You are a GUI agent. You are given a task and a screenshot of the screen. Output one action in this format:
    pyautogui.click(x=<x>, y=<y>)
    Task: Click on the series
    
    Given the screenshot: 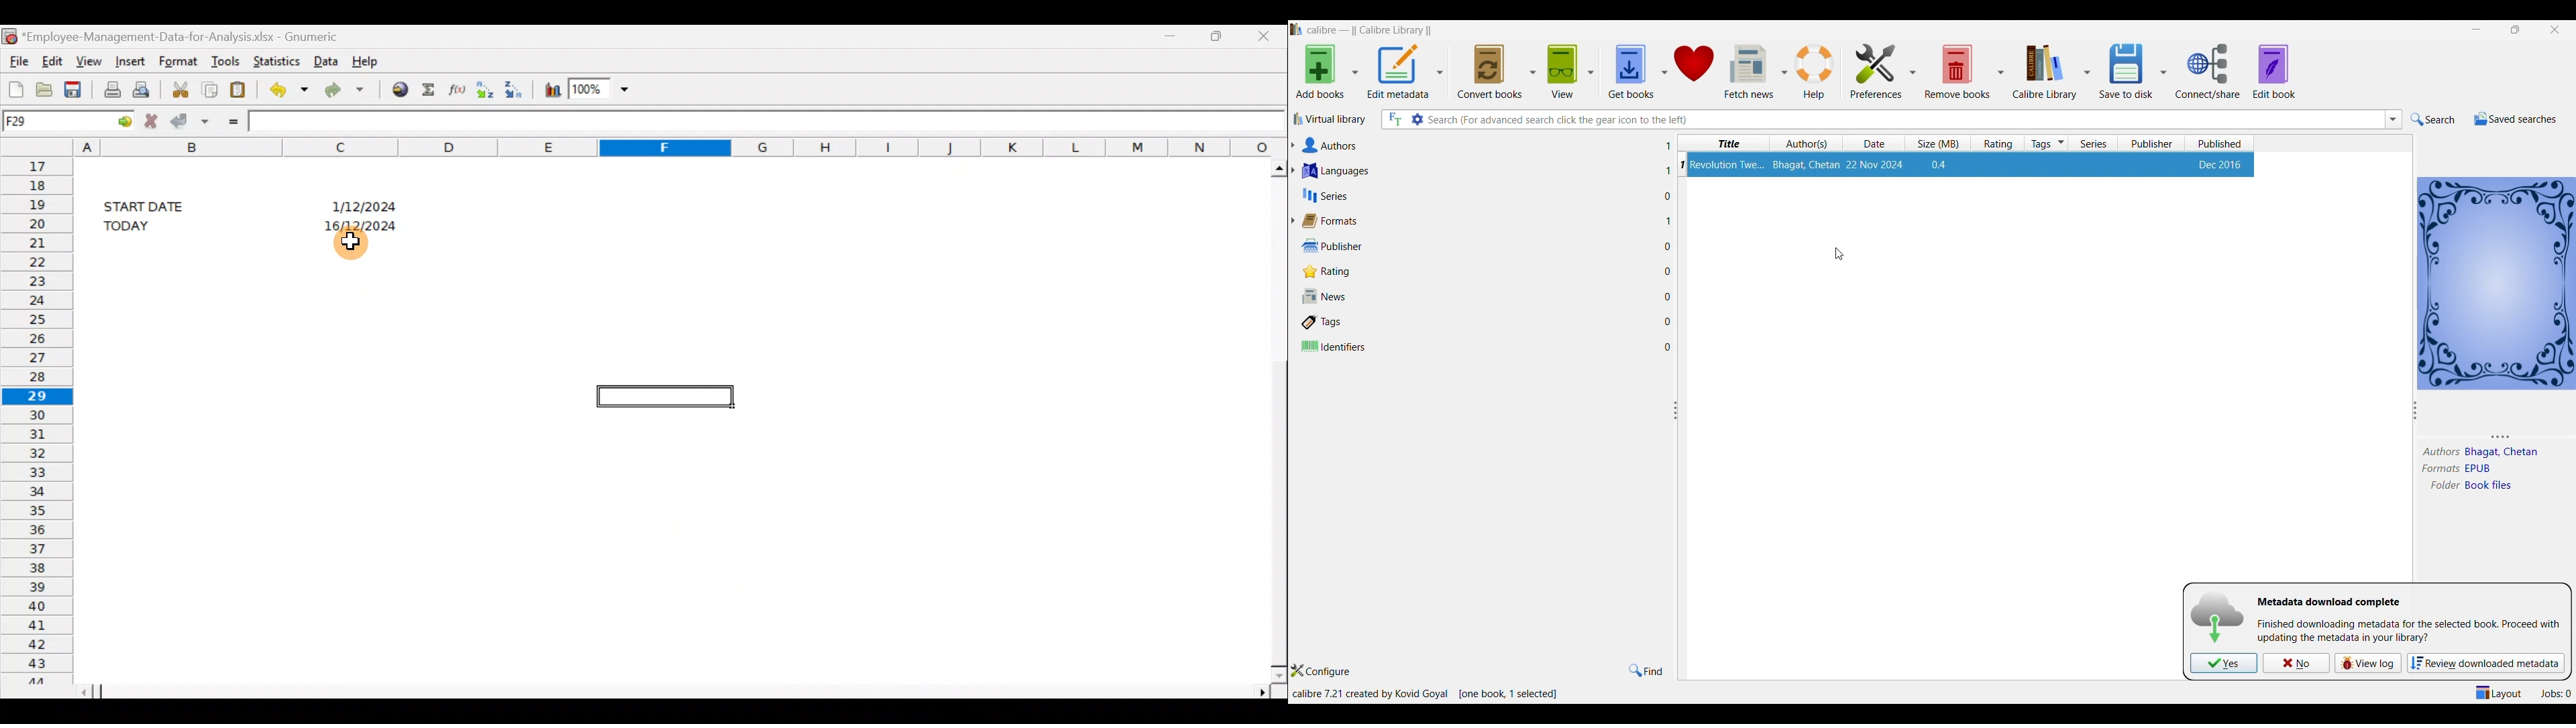 What is the action you would take?
    pyautogui.click(x=1327, y=196)
    